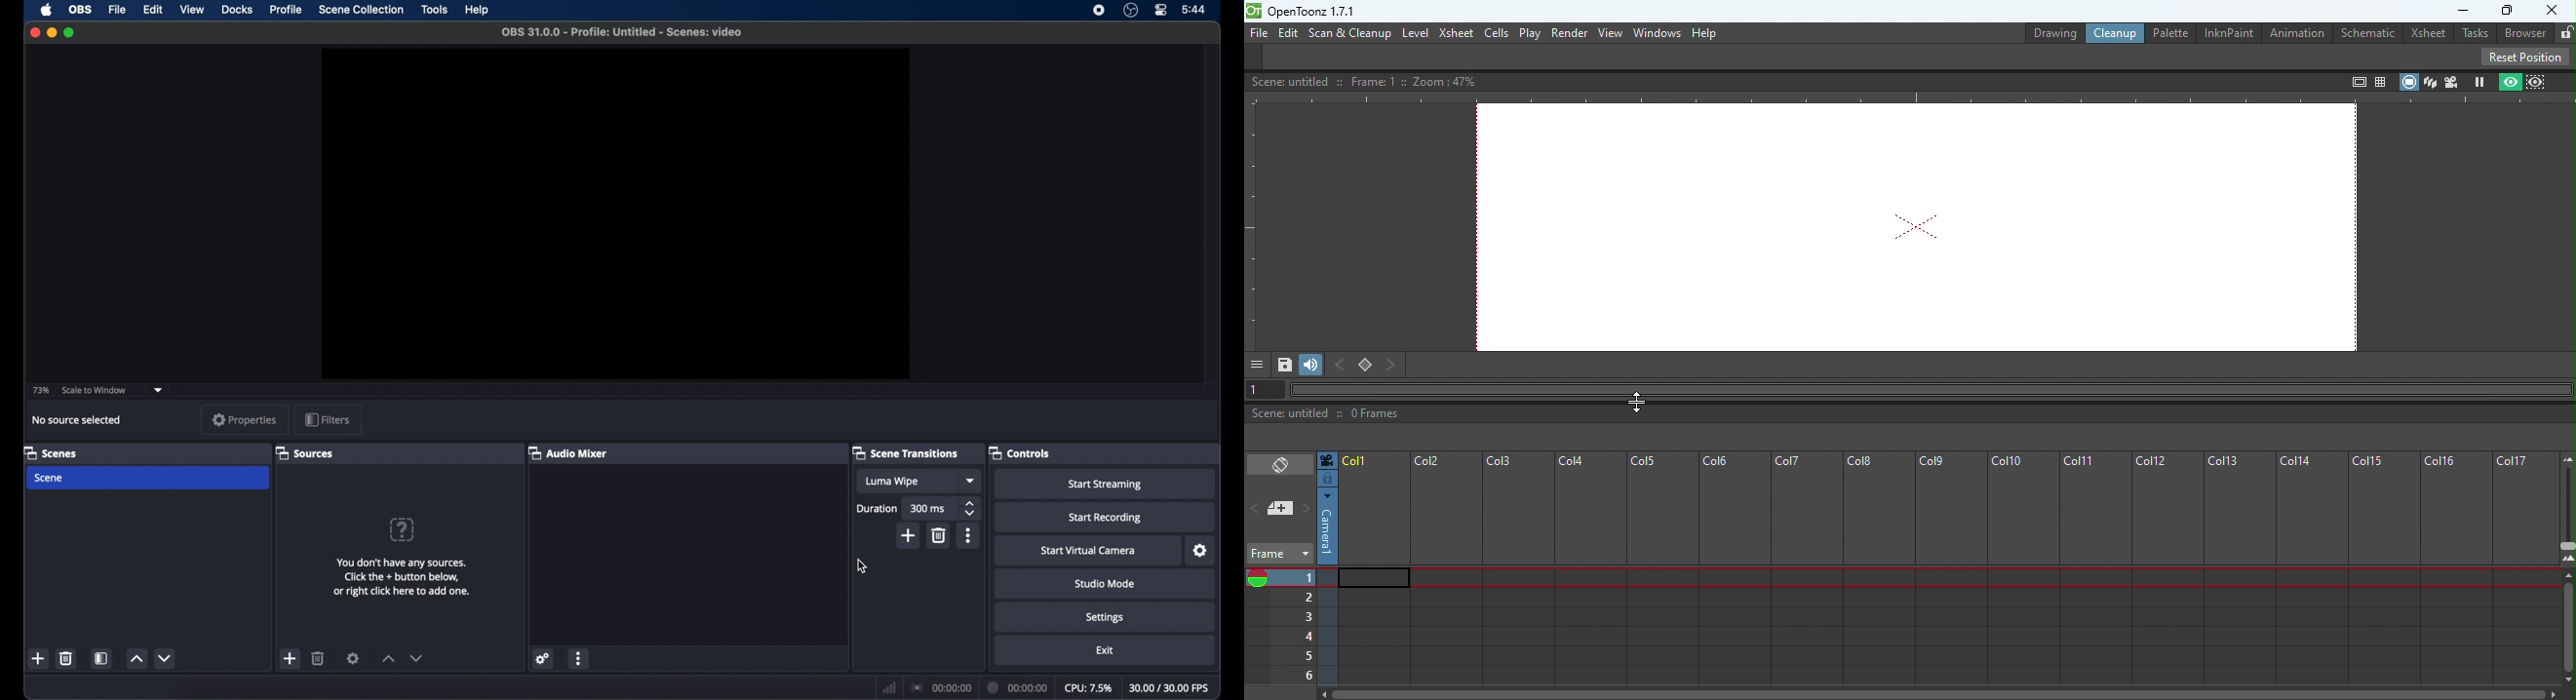 Image resolution: width=2576 pixels, height=700 pixels. What do you see at coordinates (970, 480) in the screenshot?
I see `dropdown` at bounding box center [970, 480].